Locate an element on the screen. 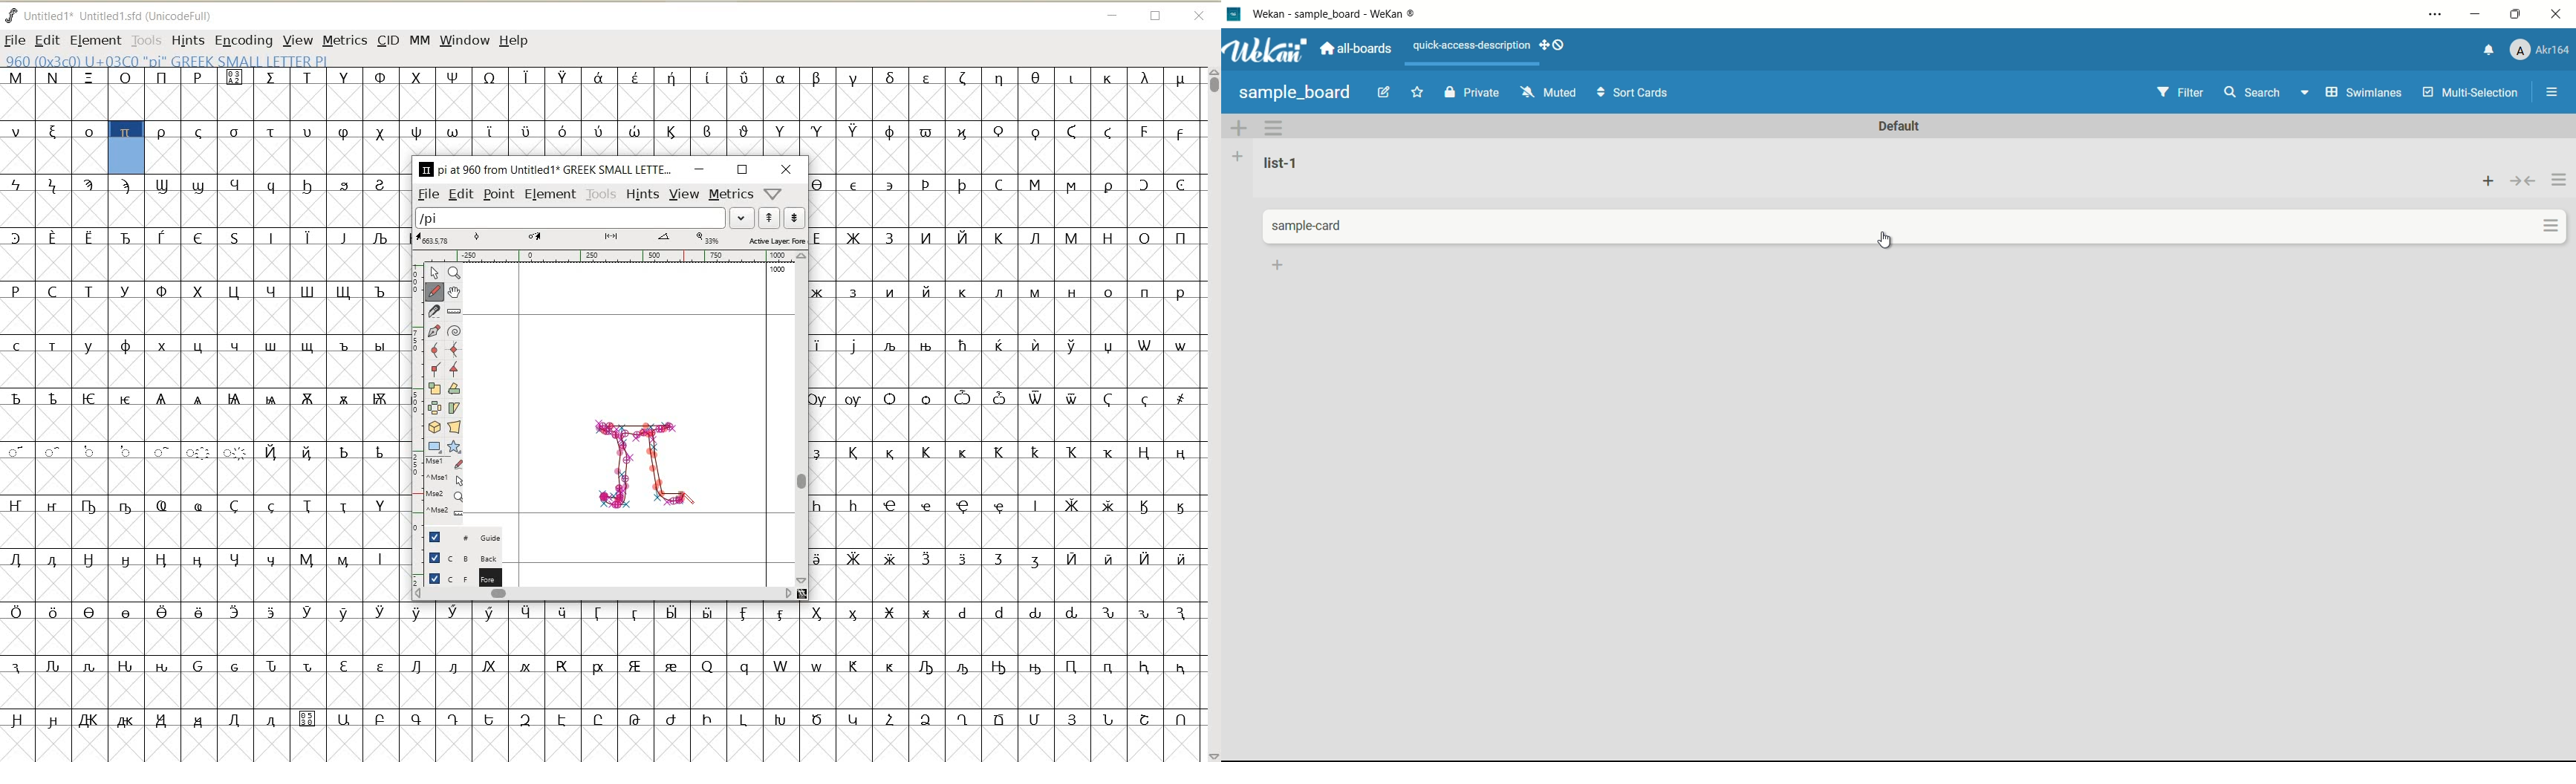  quick-access-description is located at coordinates (1472, 45).